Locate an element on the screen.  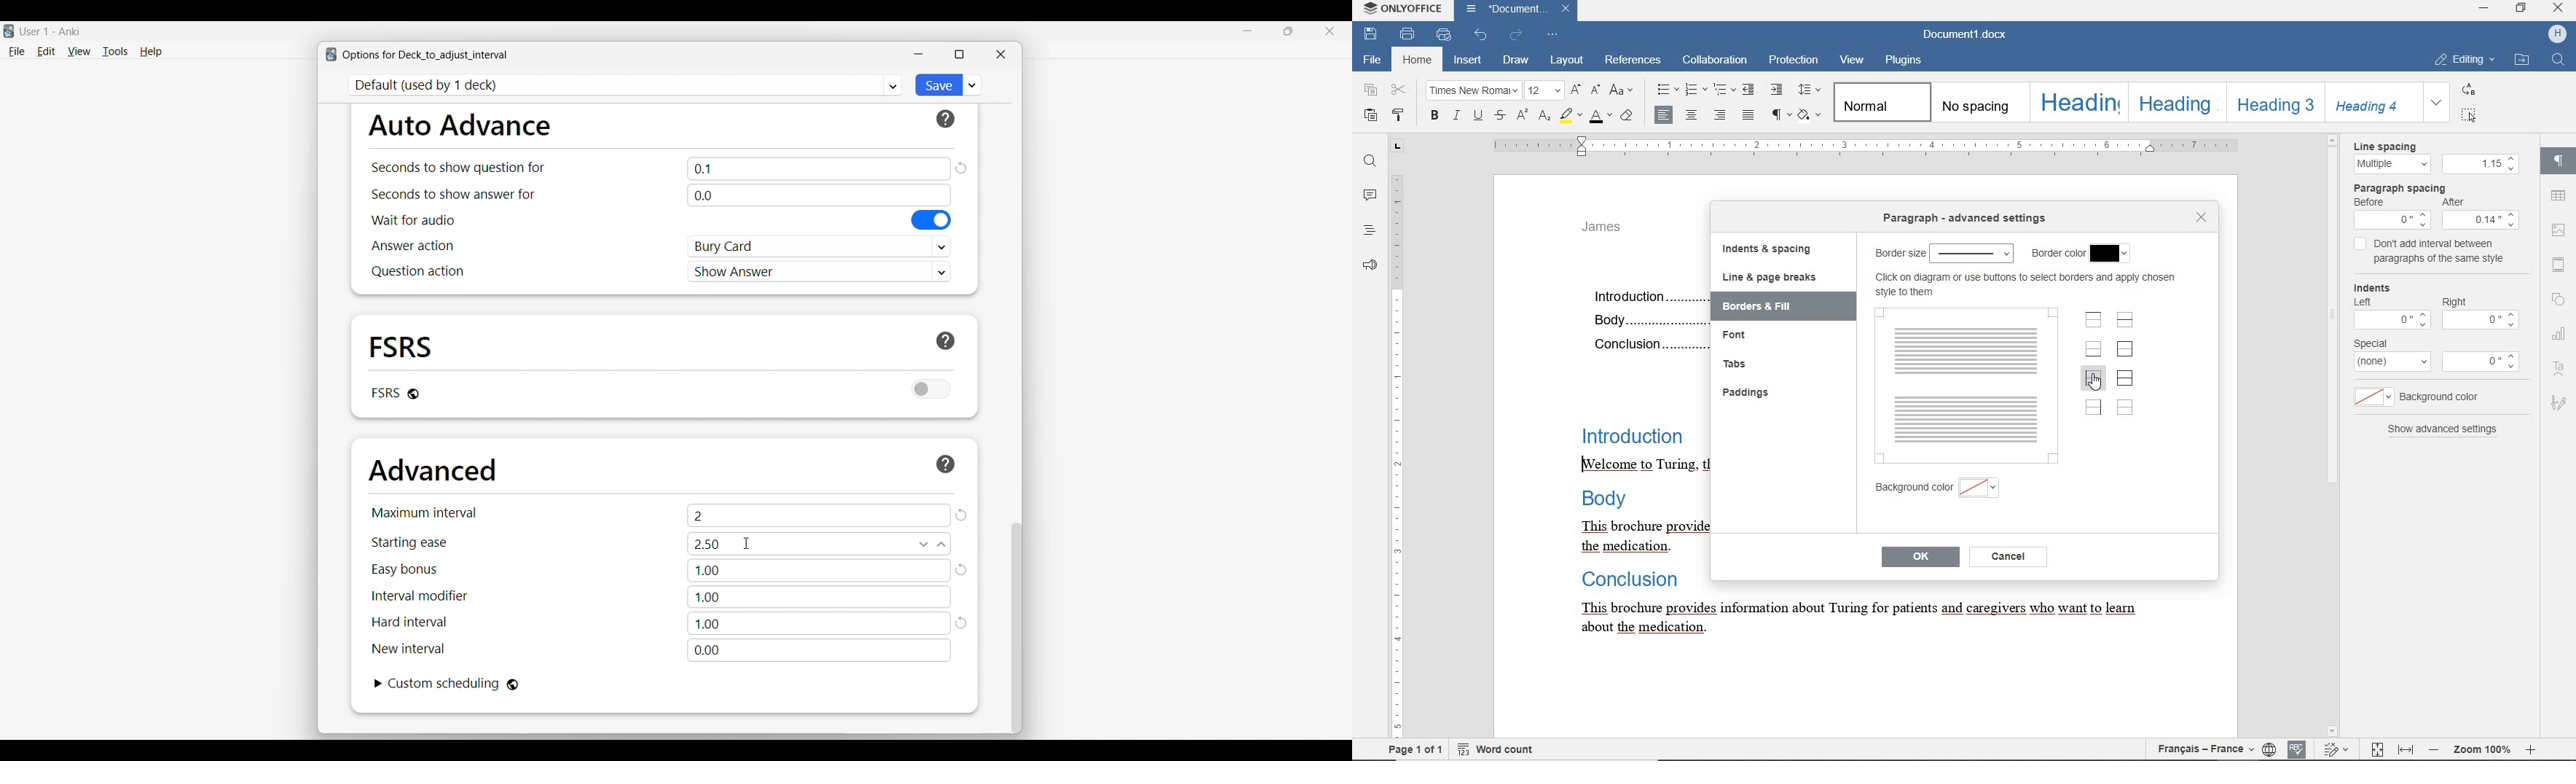
set document language is located at coordinates (2269, 749).